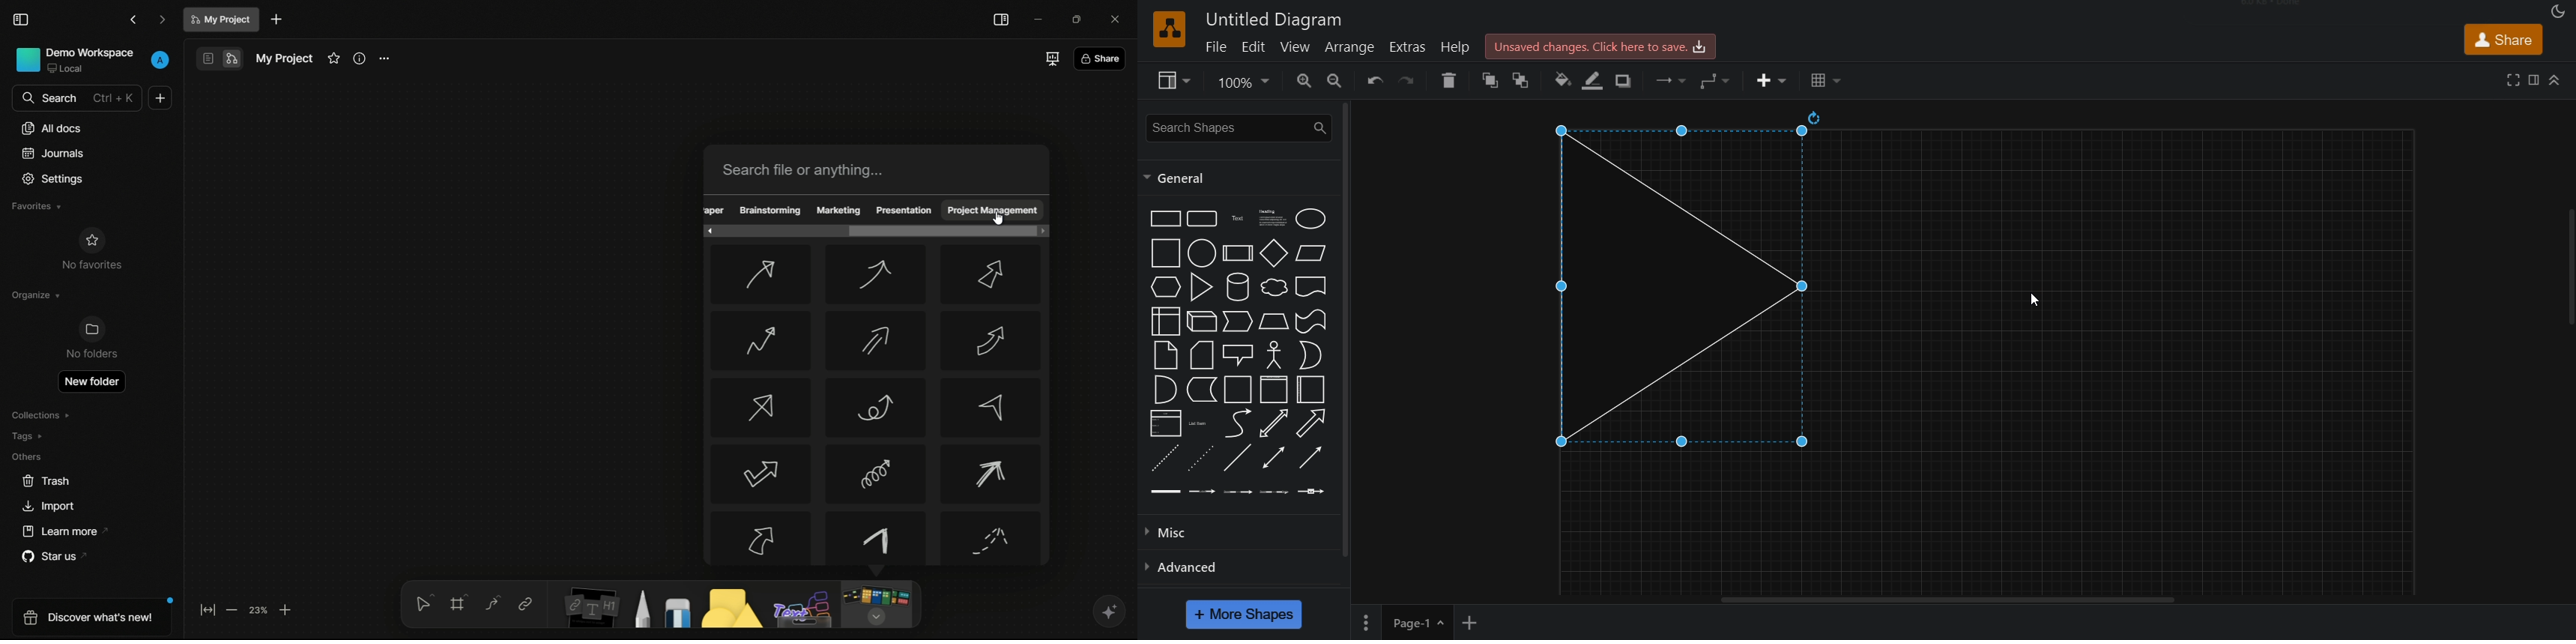  I want to click on full screen, so click(2511, 80).